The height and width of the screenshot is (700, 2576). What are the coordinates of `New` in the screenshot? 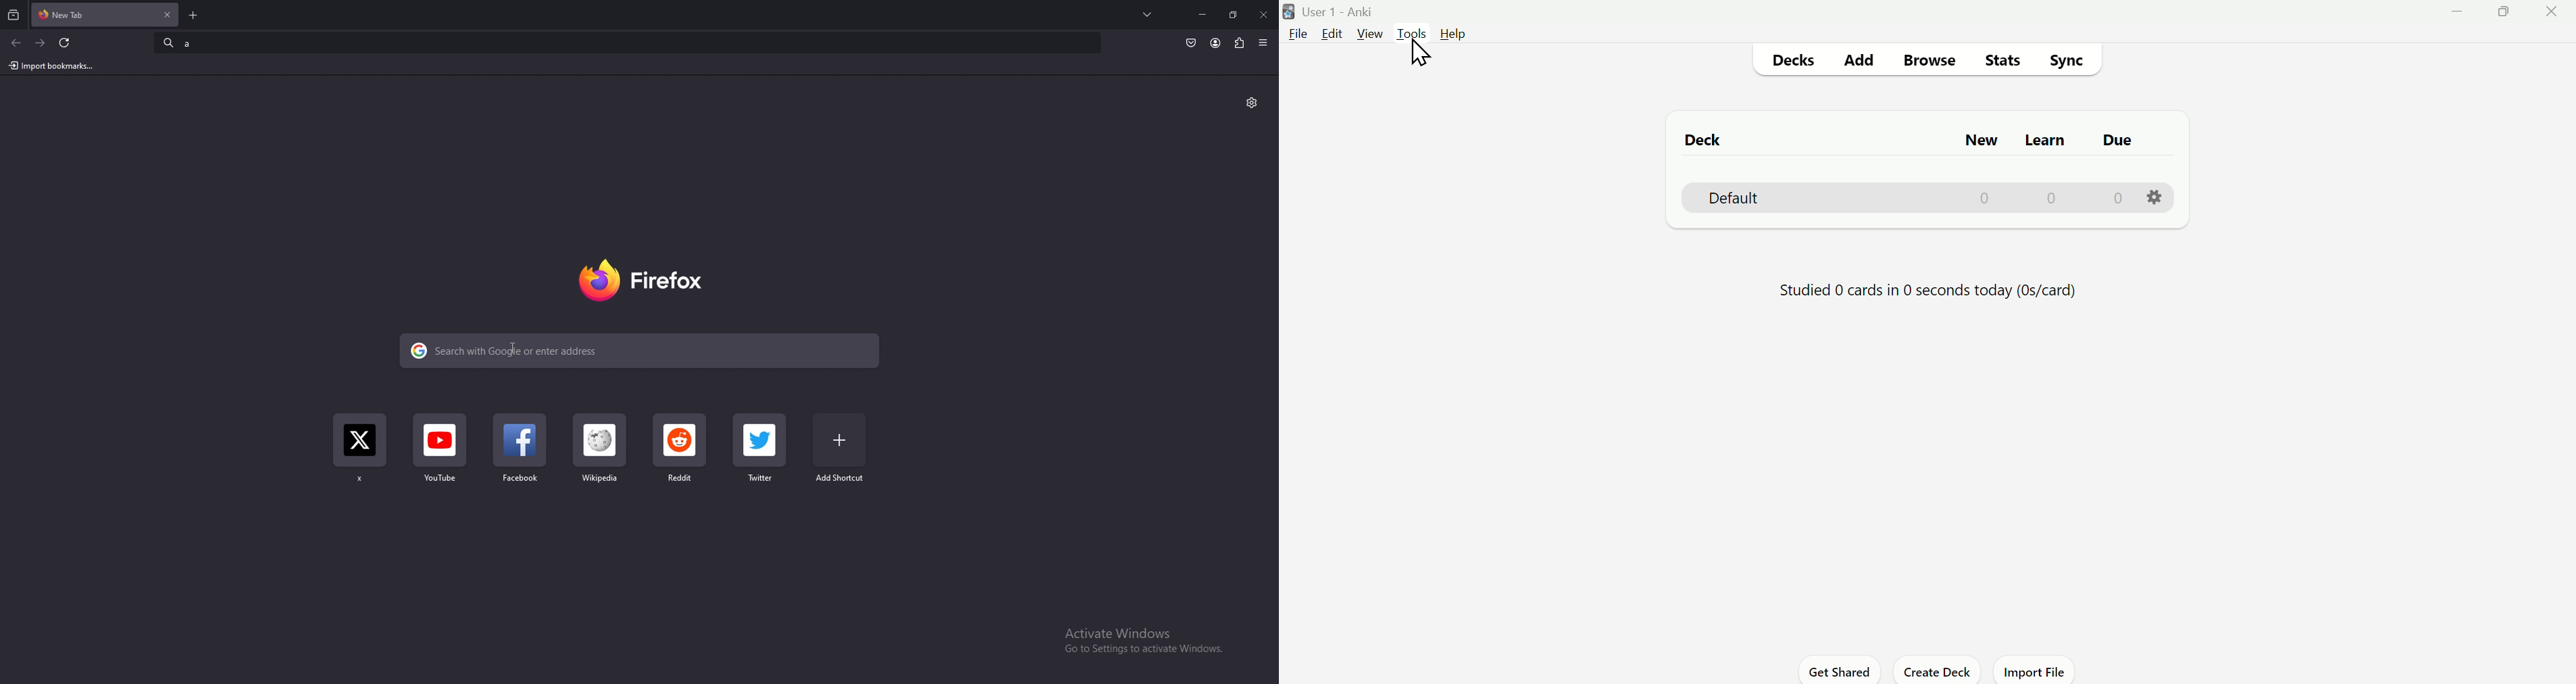 It's located at (1988, 139).